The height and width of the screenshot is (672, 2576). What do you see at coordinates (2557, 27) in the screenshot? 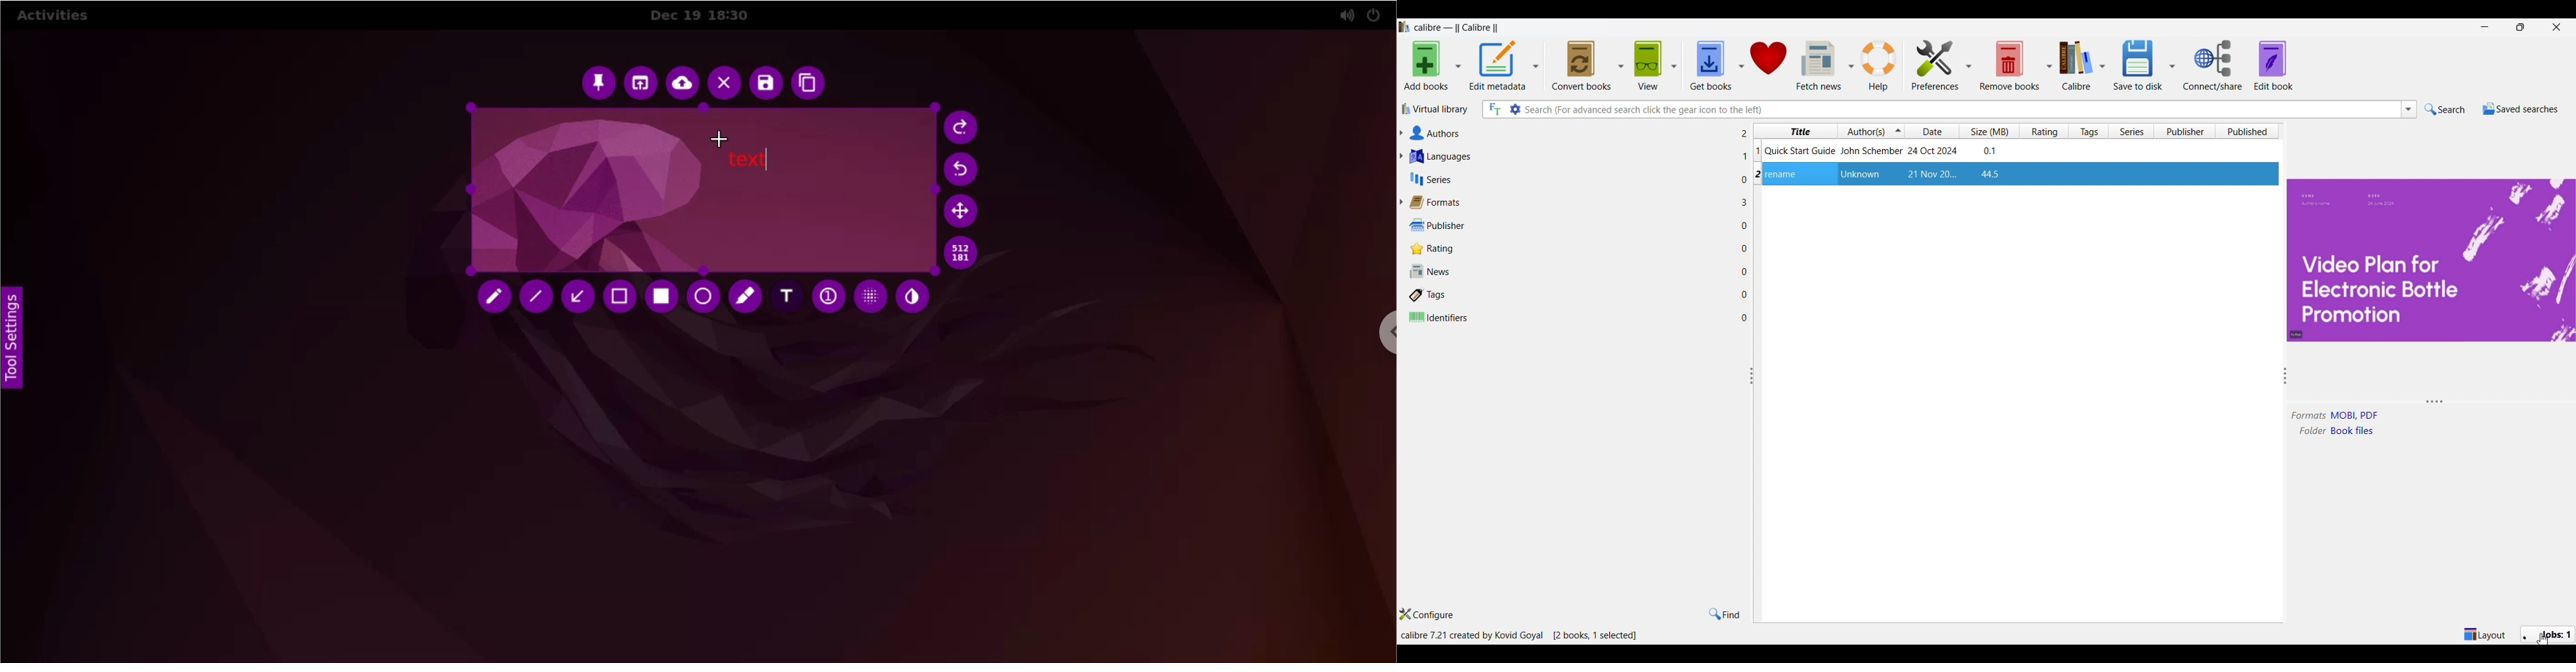
I see `Close interface` at bounding box center [2557, 27].